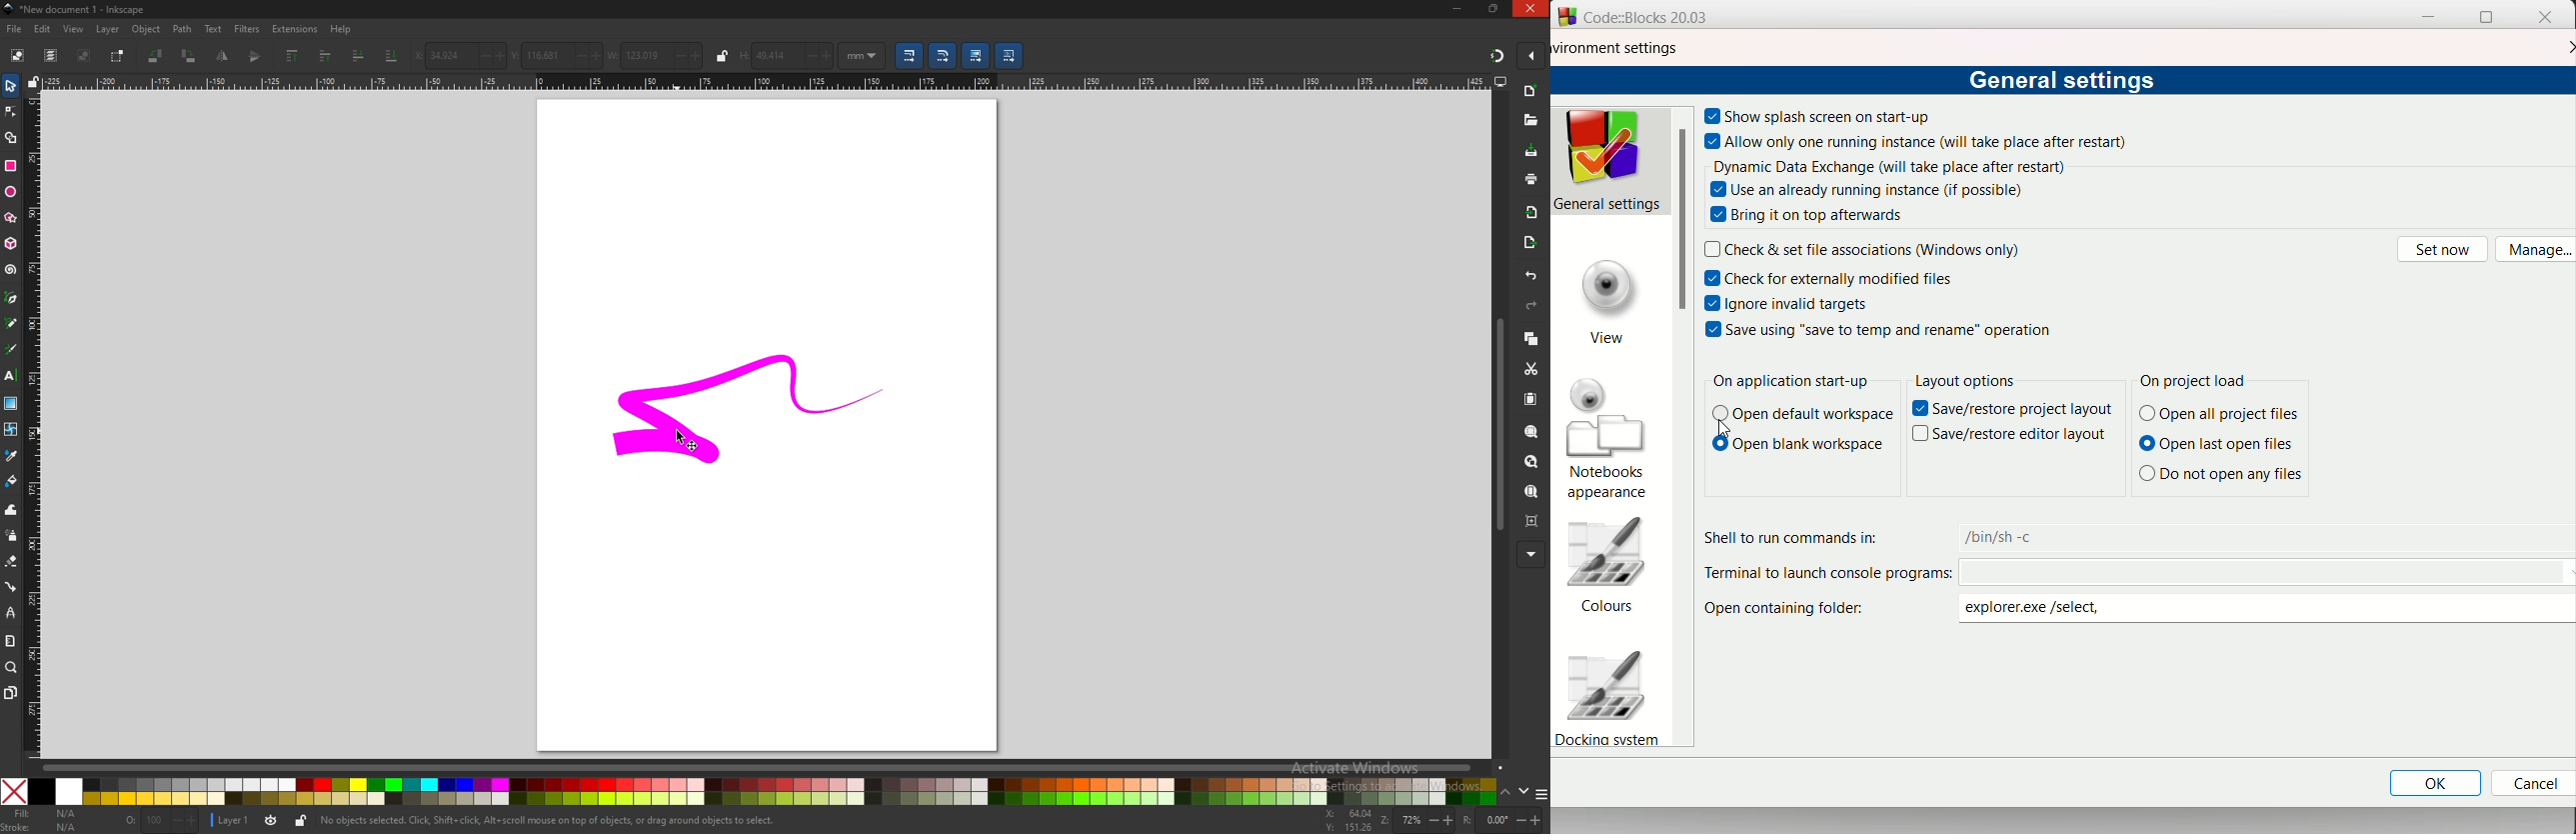 This screenshot has width=2576, height=840. What do you see at coordinates (11, 269) in the screenshot?
I see `spiral` at bounding box center [11, 269].